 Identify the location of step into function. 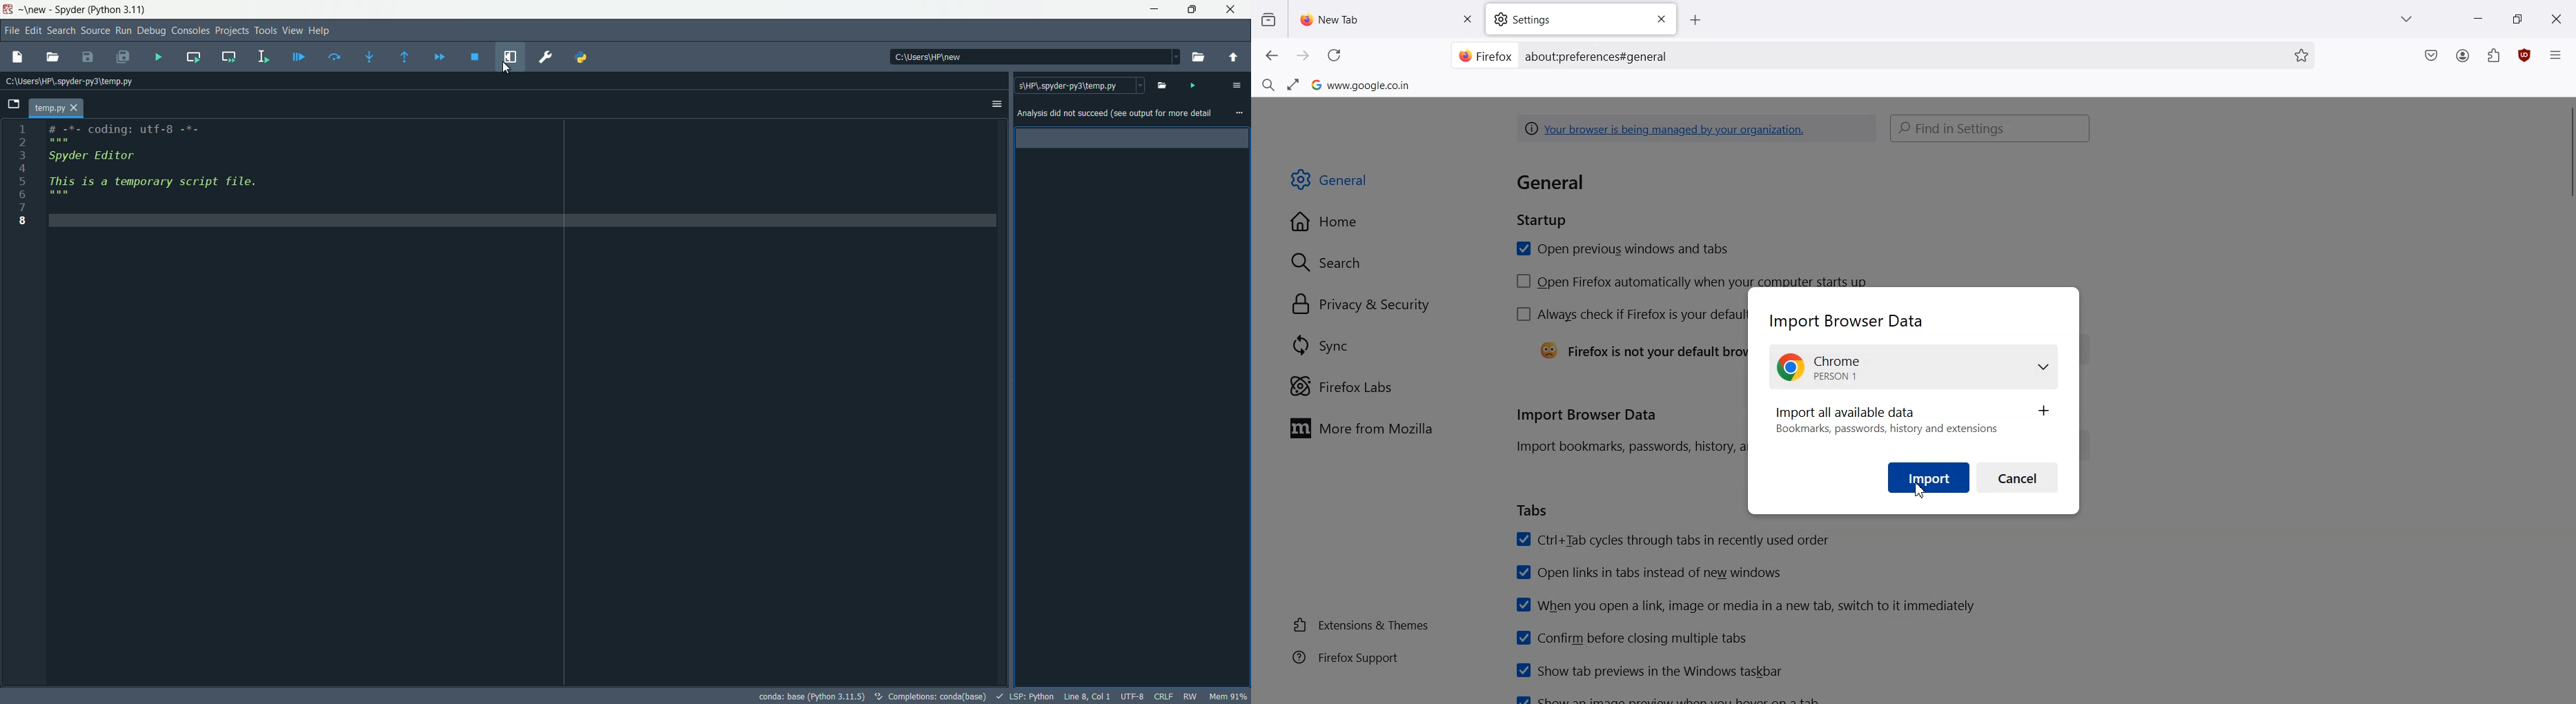
(371, 57).